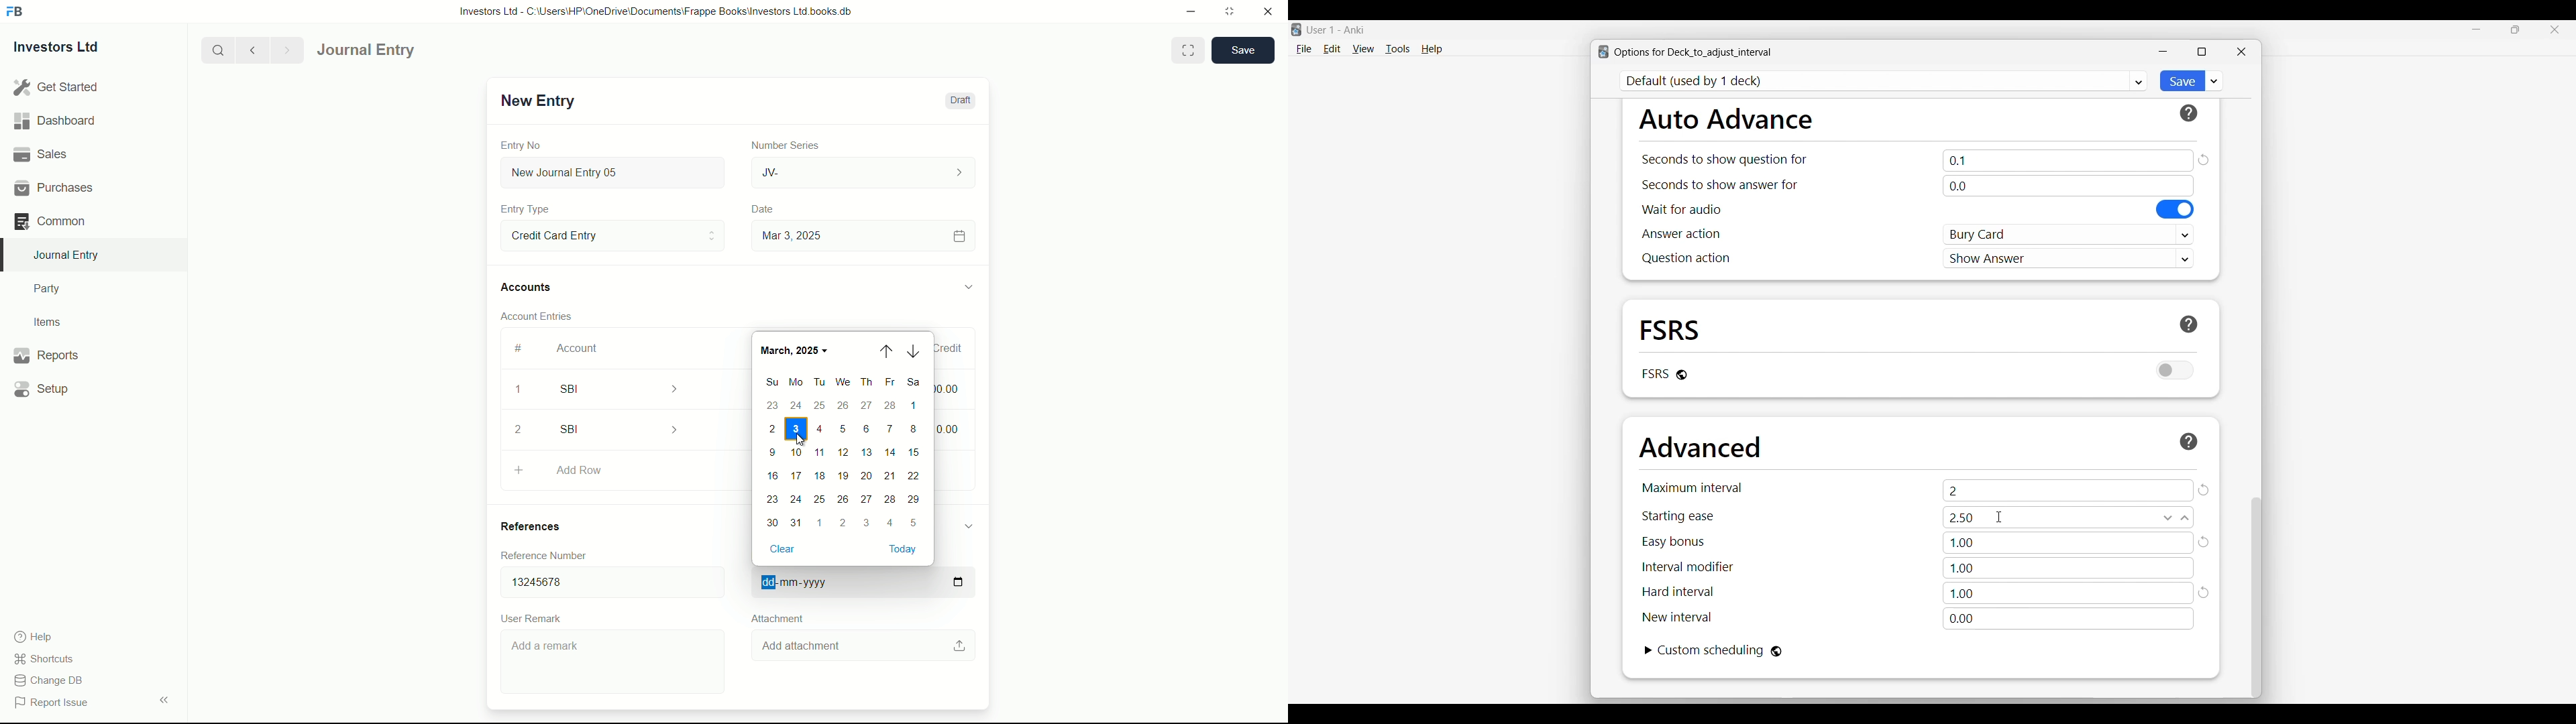  Describe the element at coordinates (1674, 542) in the screenshot. I see `Indicates easy bonus` at that location.